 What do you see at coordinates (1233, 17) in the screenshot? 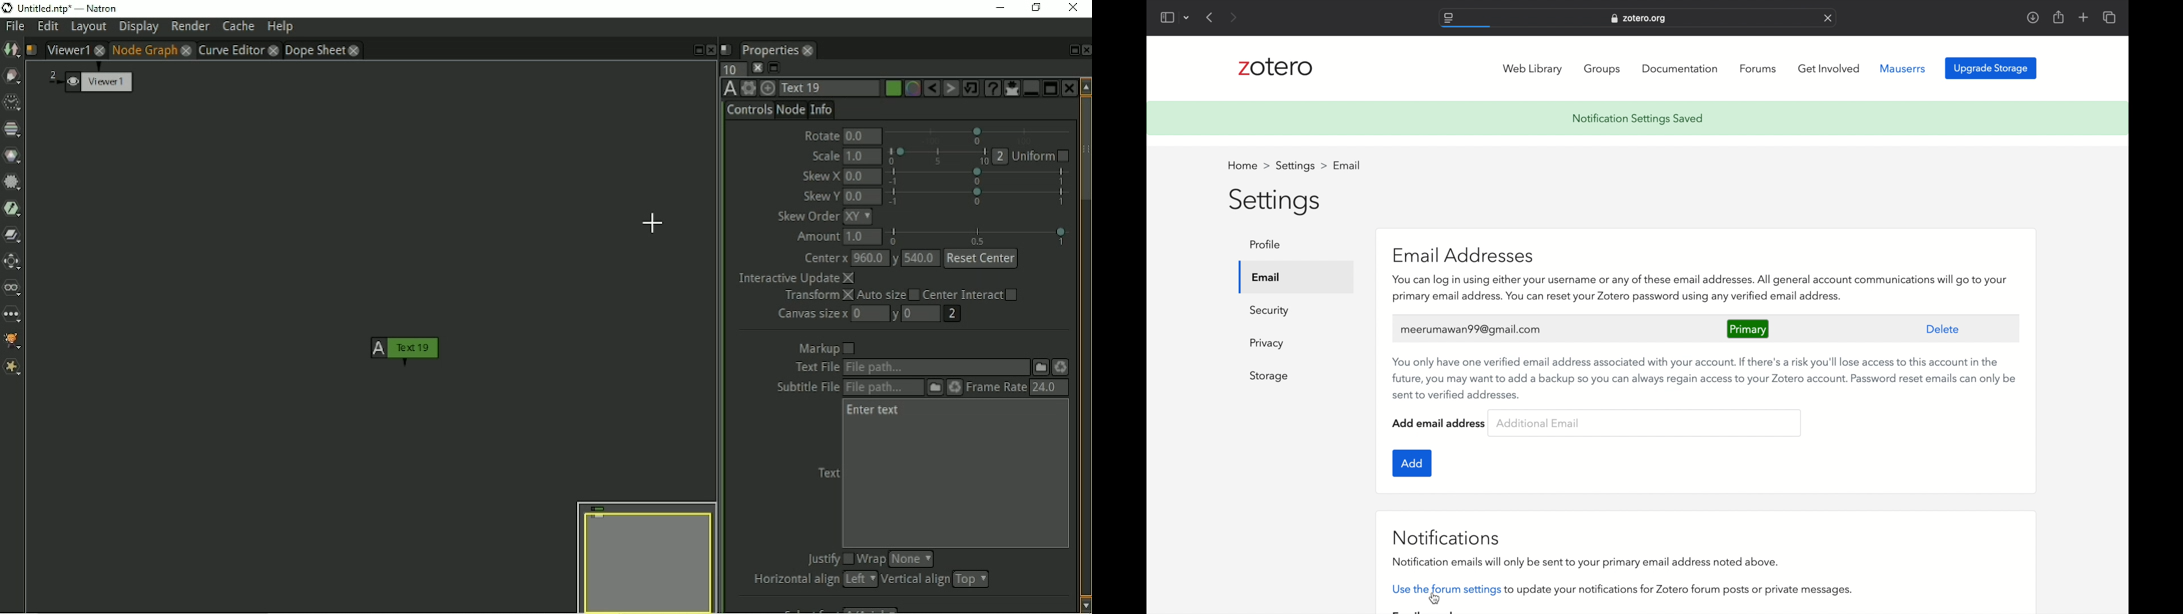
I see `next` at bounding box center [1233, 17].